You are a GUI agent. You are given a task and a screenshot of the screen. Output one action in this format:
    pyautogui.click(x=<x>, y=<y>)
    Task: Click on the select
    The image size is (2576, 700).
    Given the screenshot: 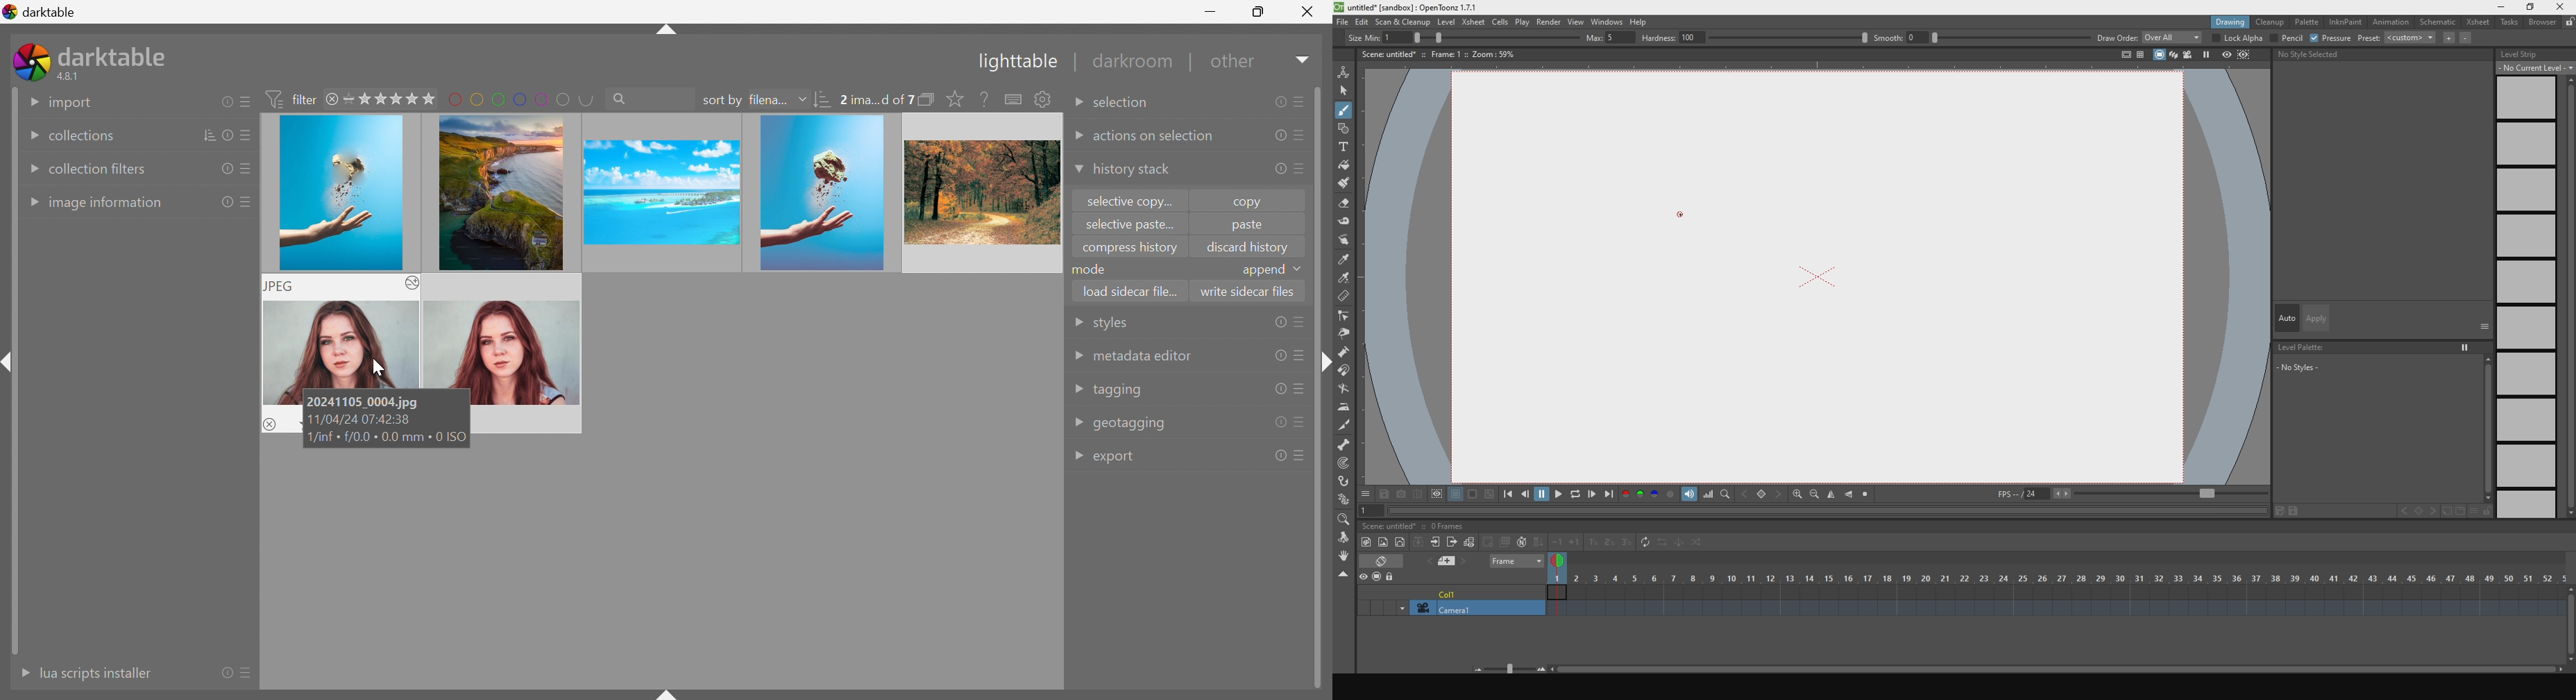 What is the action you would take?
    pyautogui.click(x=1345, y=91)
    